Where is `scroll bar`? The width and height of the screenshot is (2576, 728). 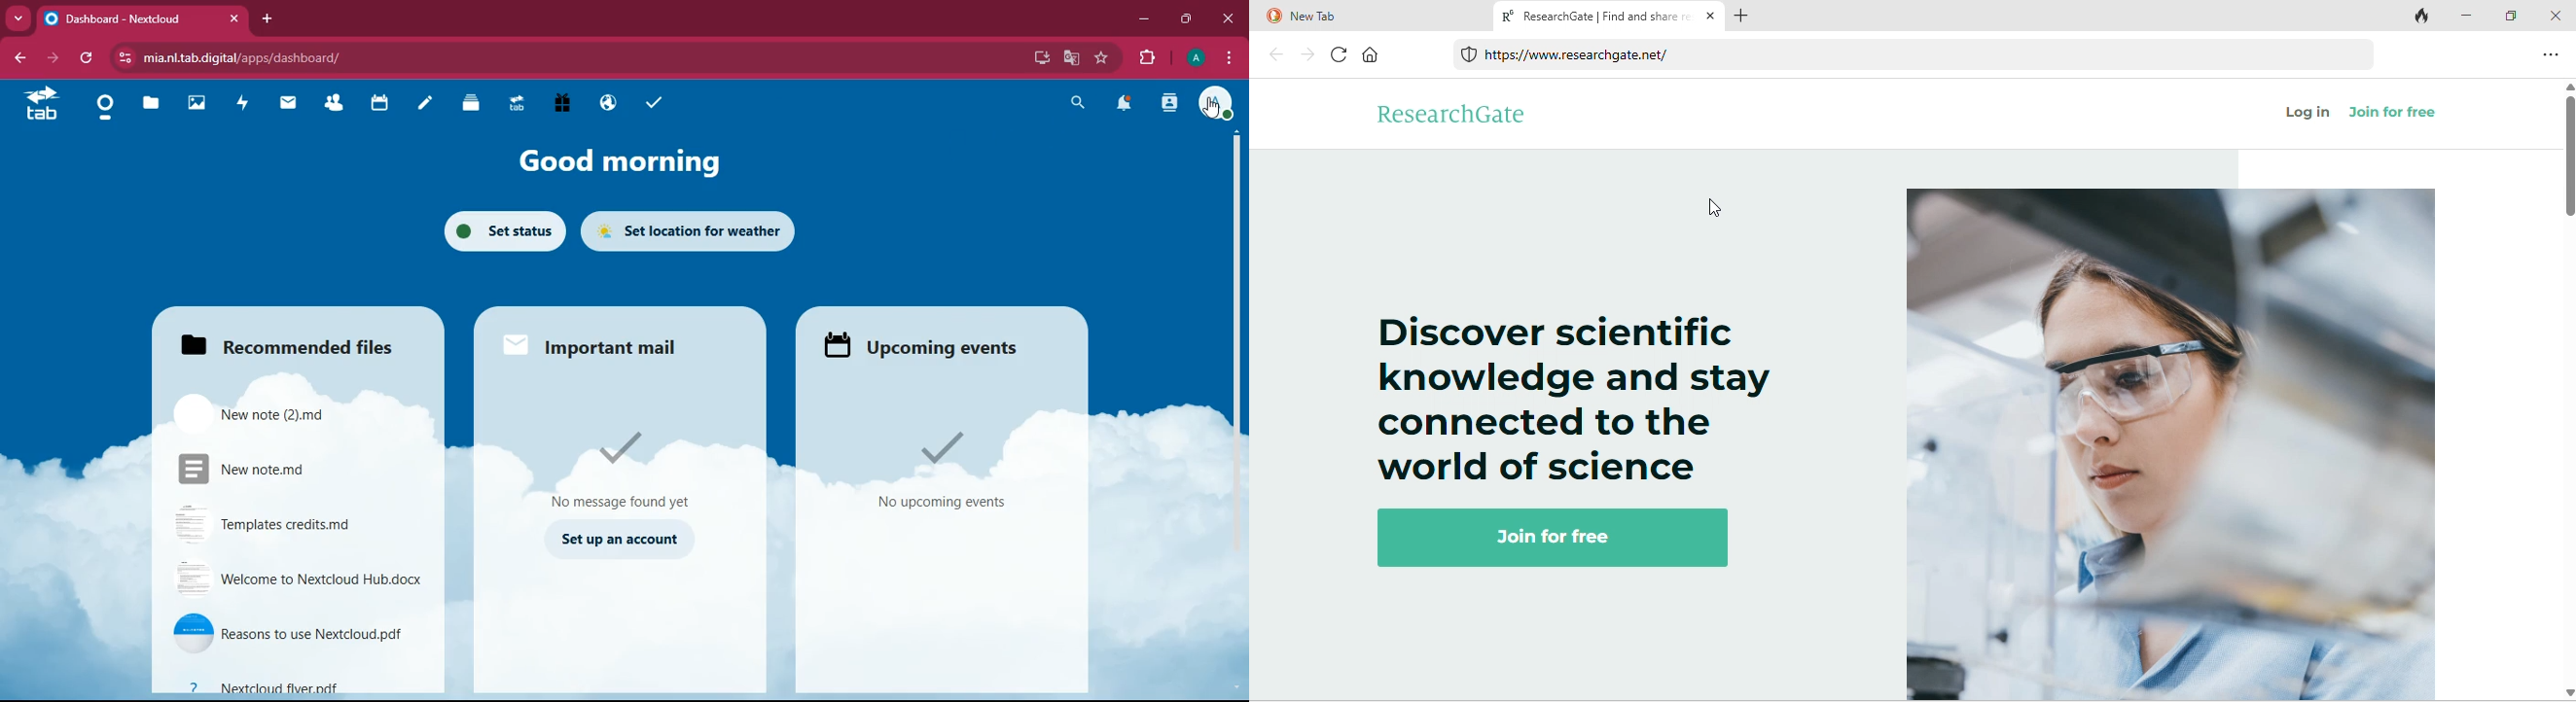
scroll bar is located at coordinates (1233, 303).